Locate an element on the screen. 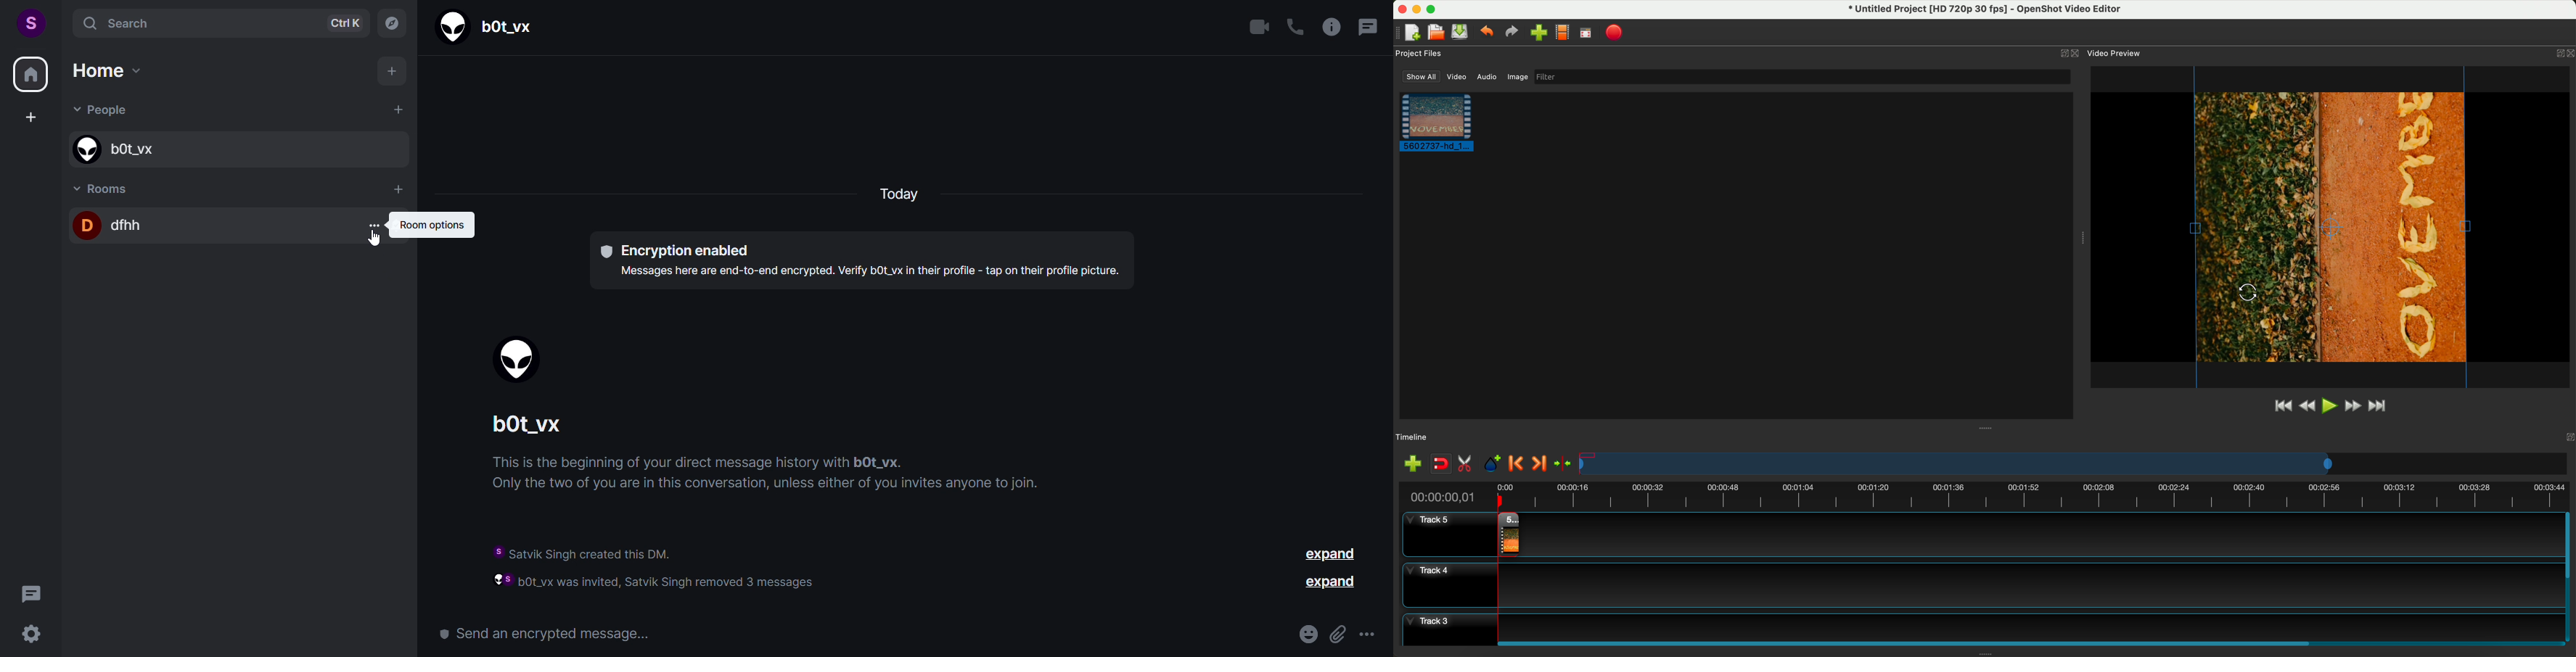  explore is located at coordinates (391, 22).